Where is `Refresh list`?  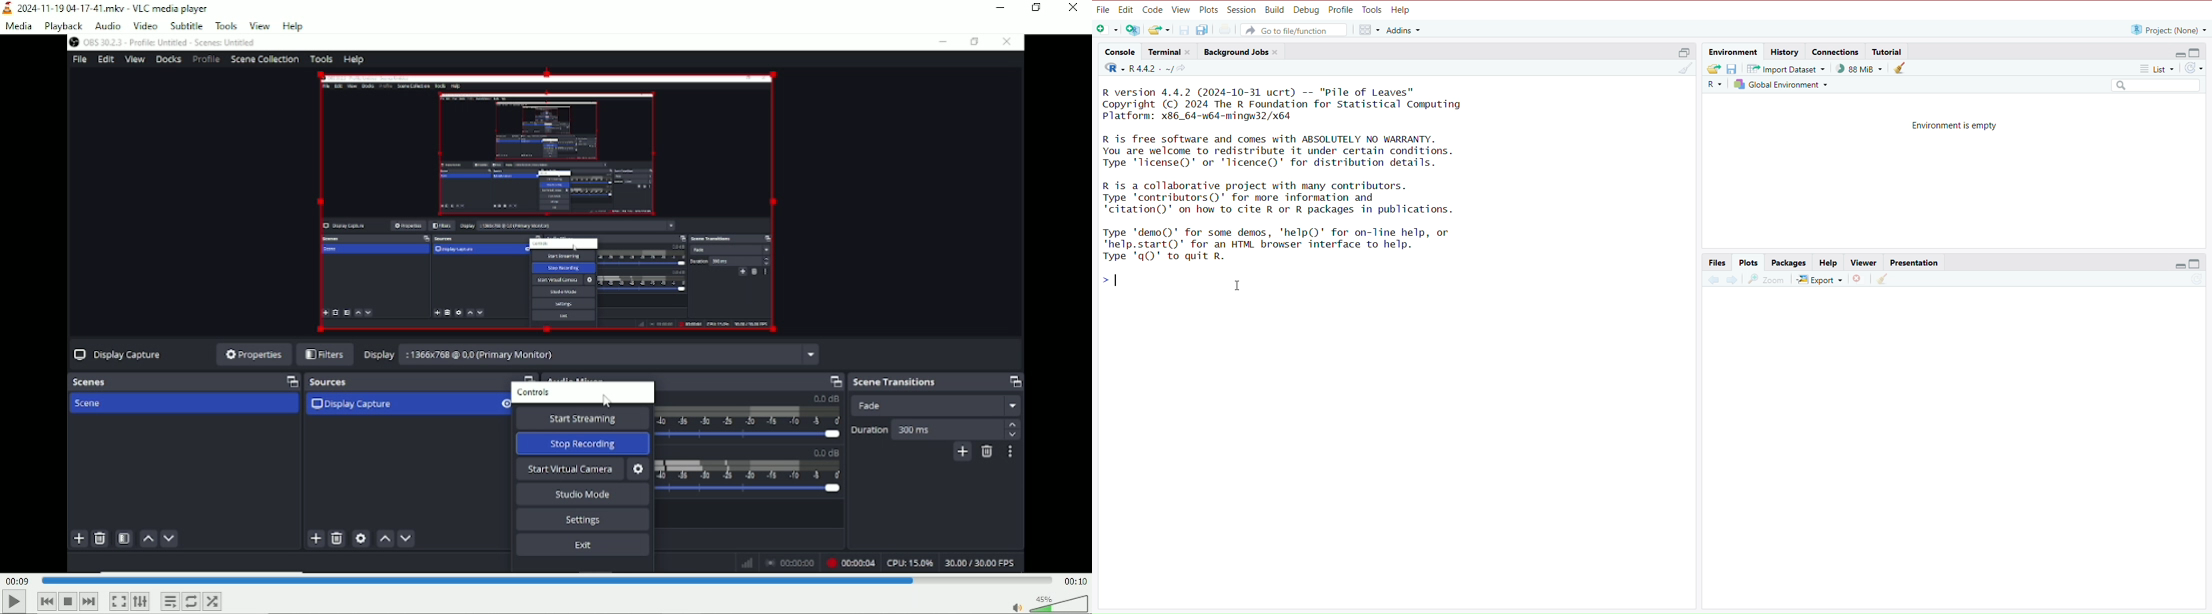
Refresh list is located at coordinates (2193, 68).